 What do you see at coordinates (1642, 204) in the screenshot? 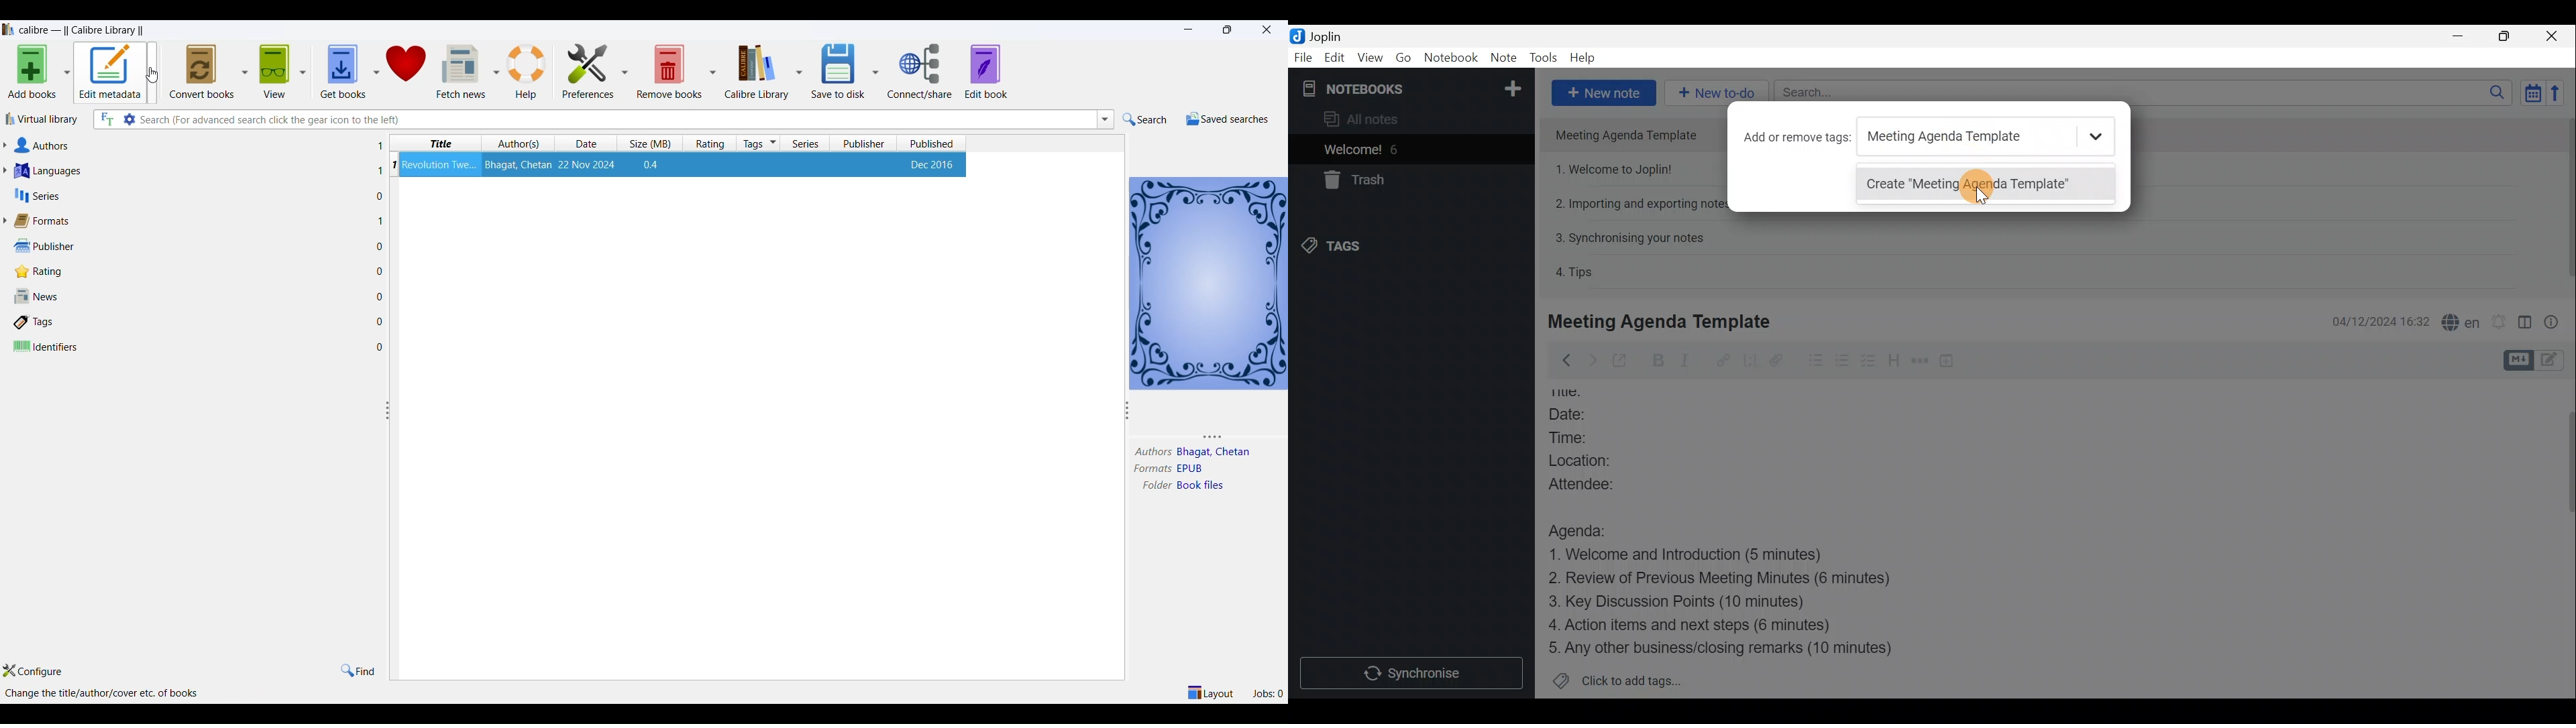
I see `2. Importing and exporting notes` at bounding box center [1642, 204].